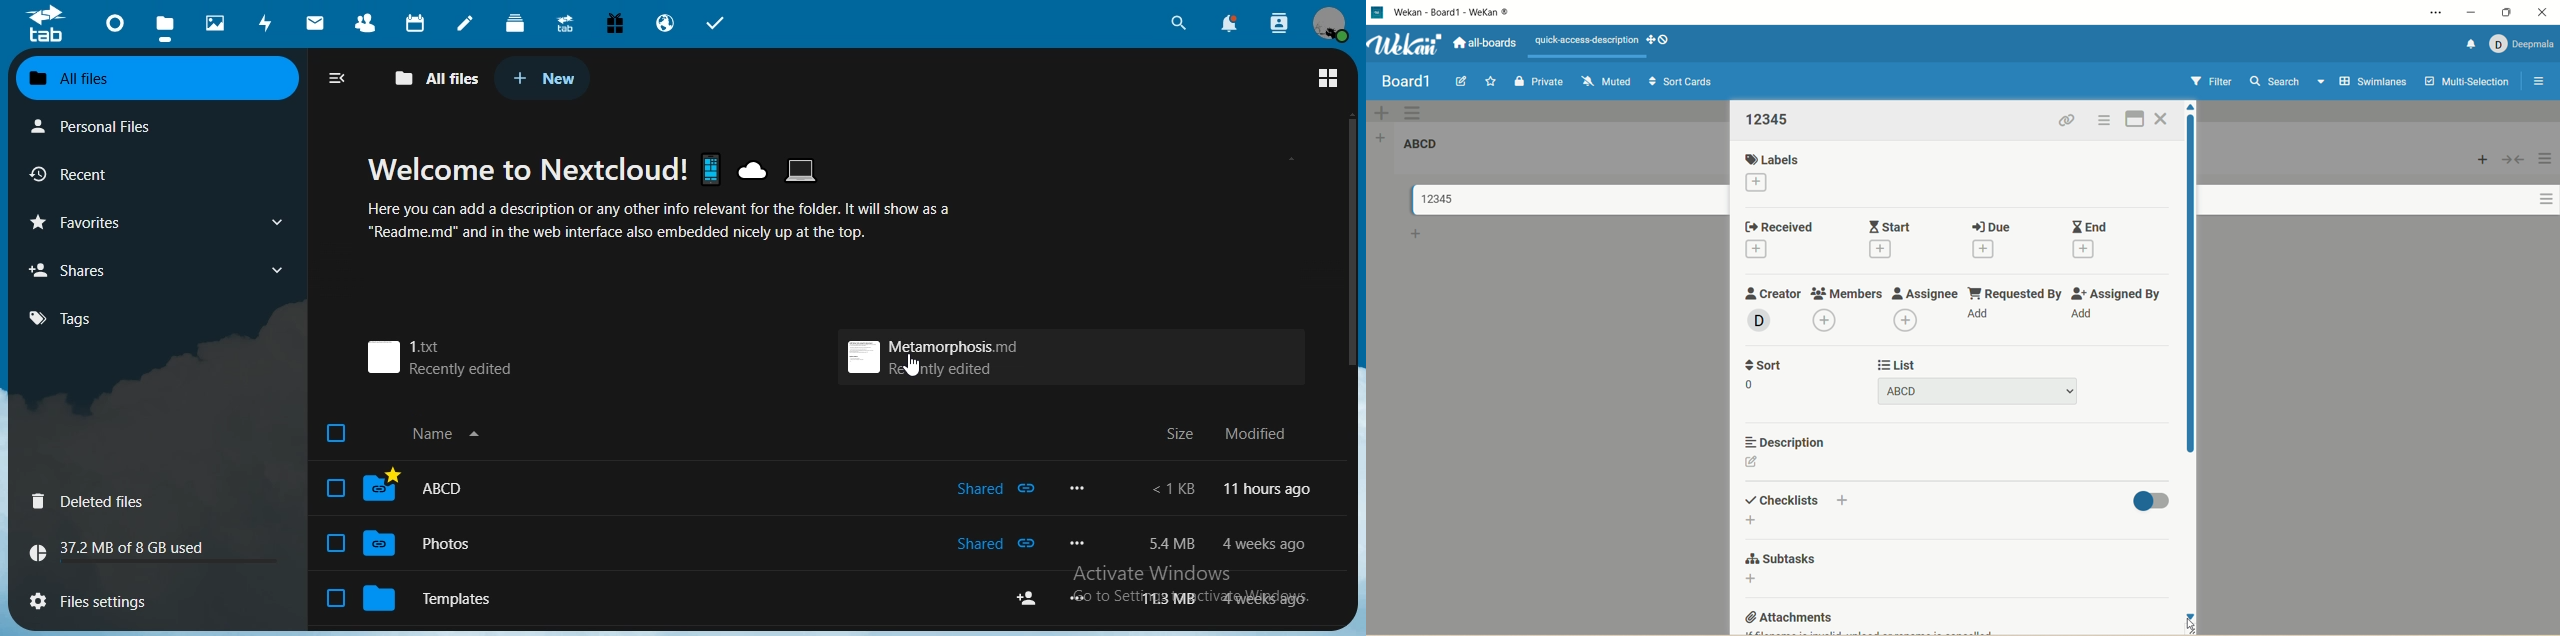 This screenshot has width=2576, height=644. I want to click on cursor, so click(914, 364).